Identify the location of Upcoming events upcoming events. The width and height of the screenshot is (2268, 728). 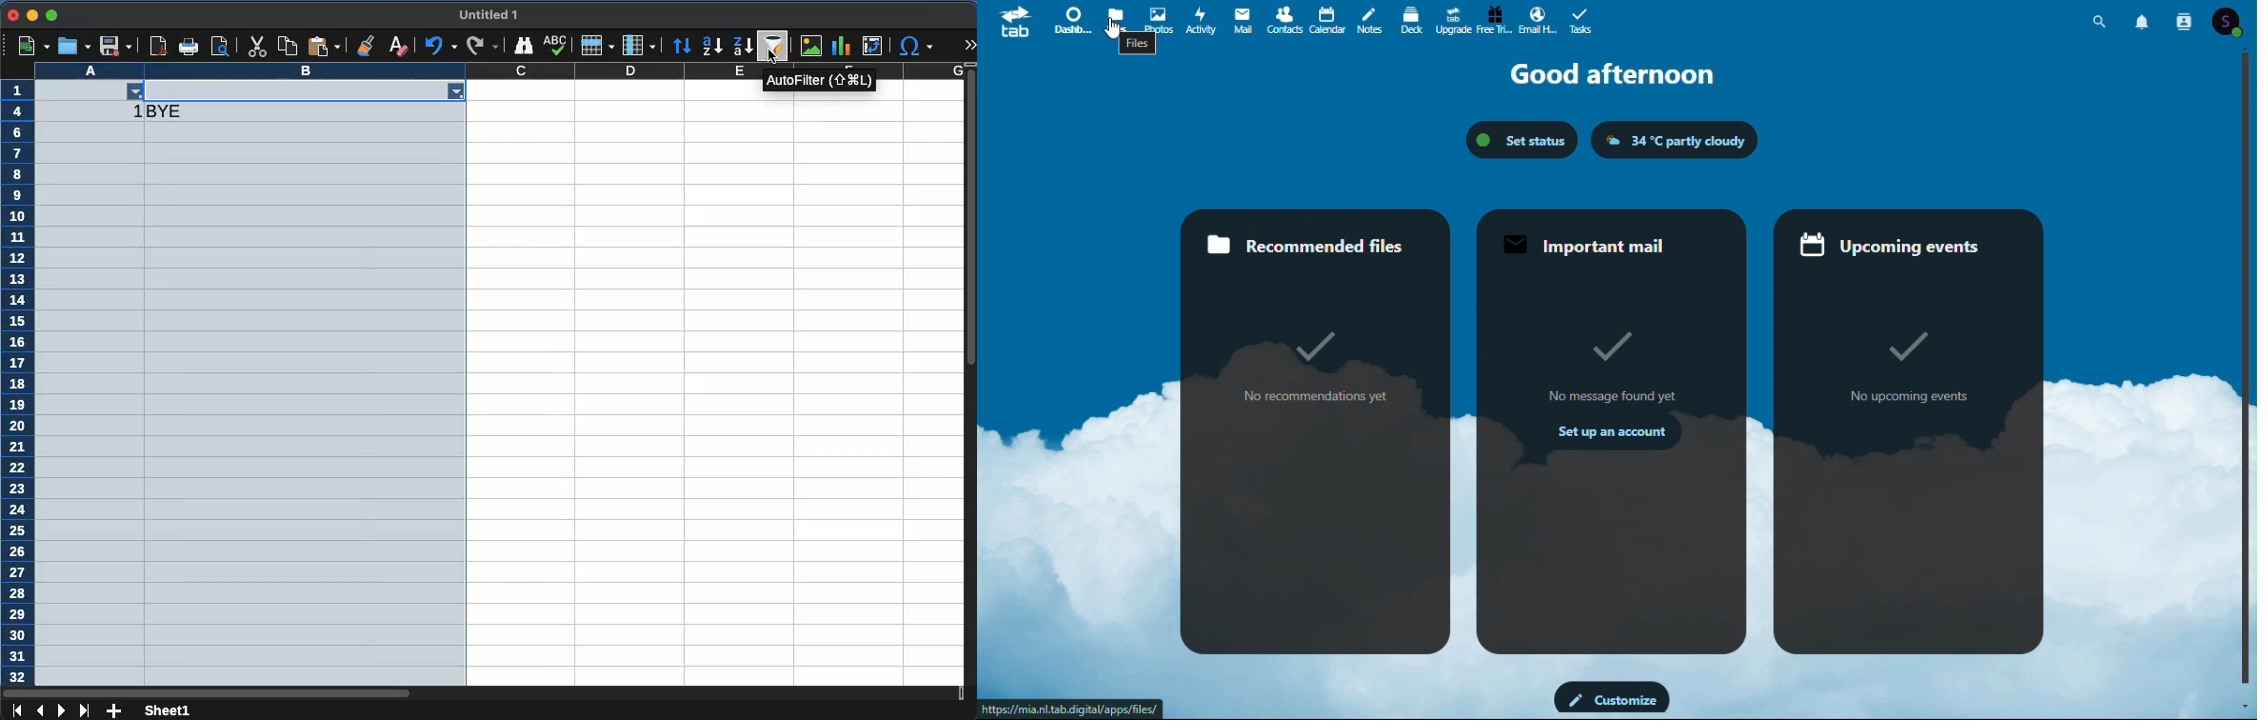
(1910, 430).